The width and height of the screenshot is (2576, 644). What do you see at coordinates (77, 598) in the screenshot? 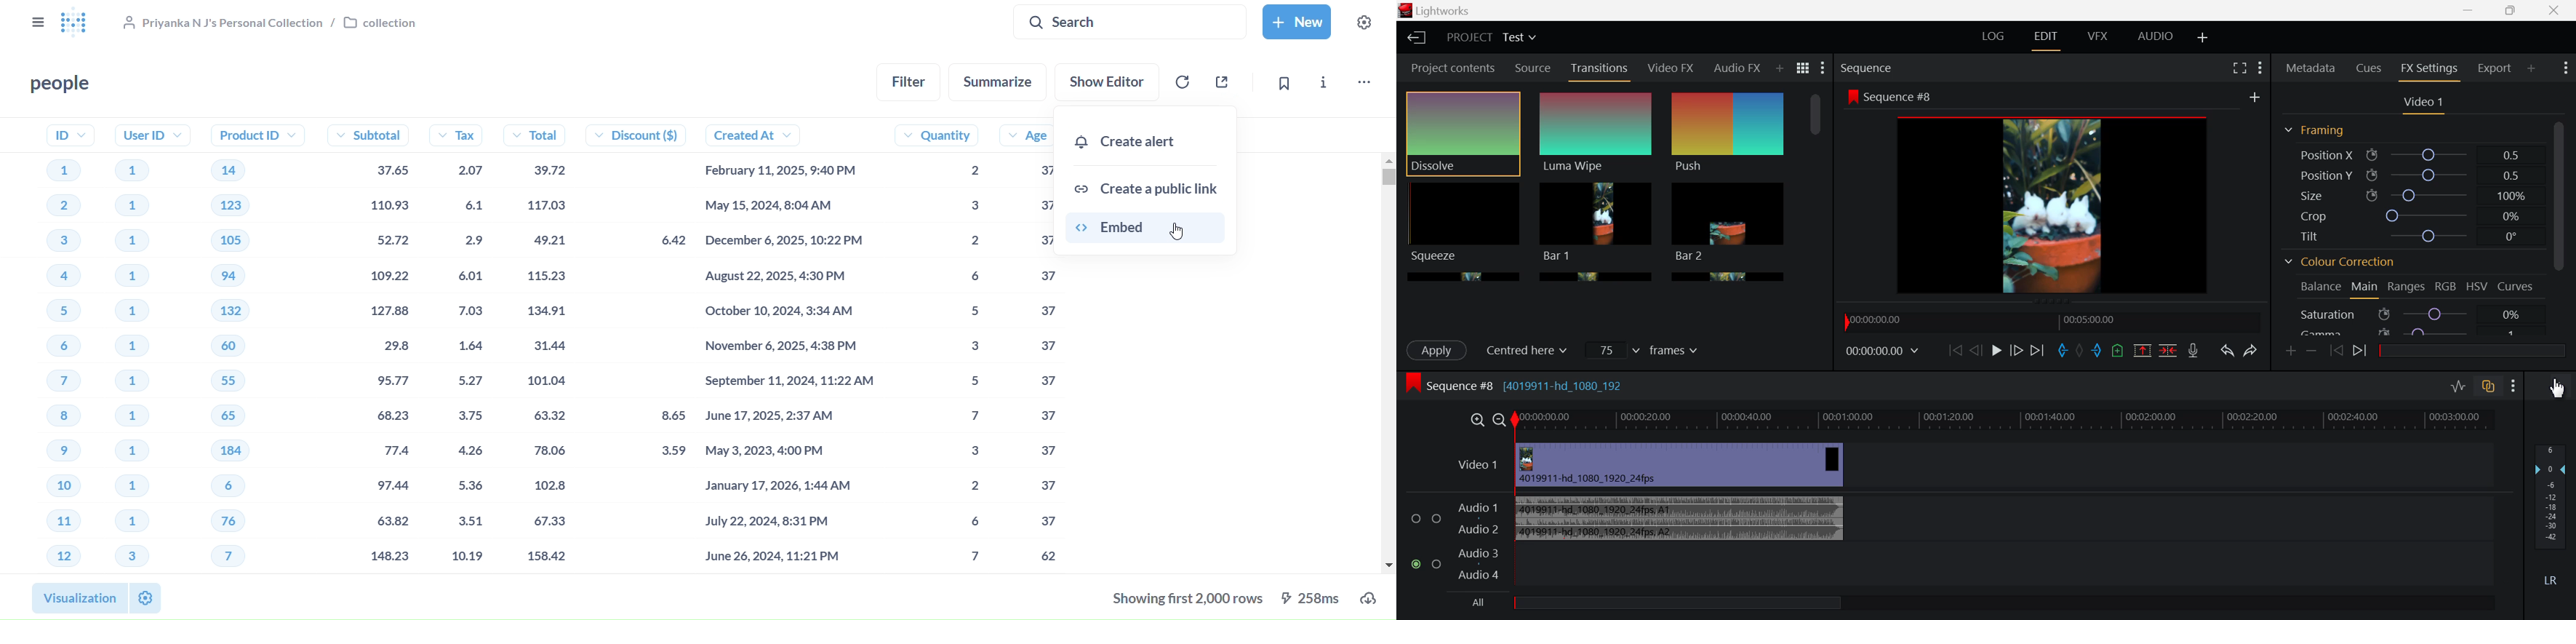
I see `visualization` at bounding box center [77, 598].